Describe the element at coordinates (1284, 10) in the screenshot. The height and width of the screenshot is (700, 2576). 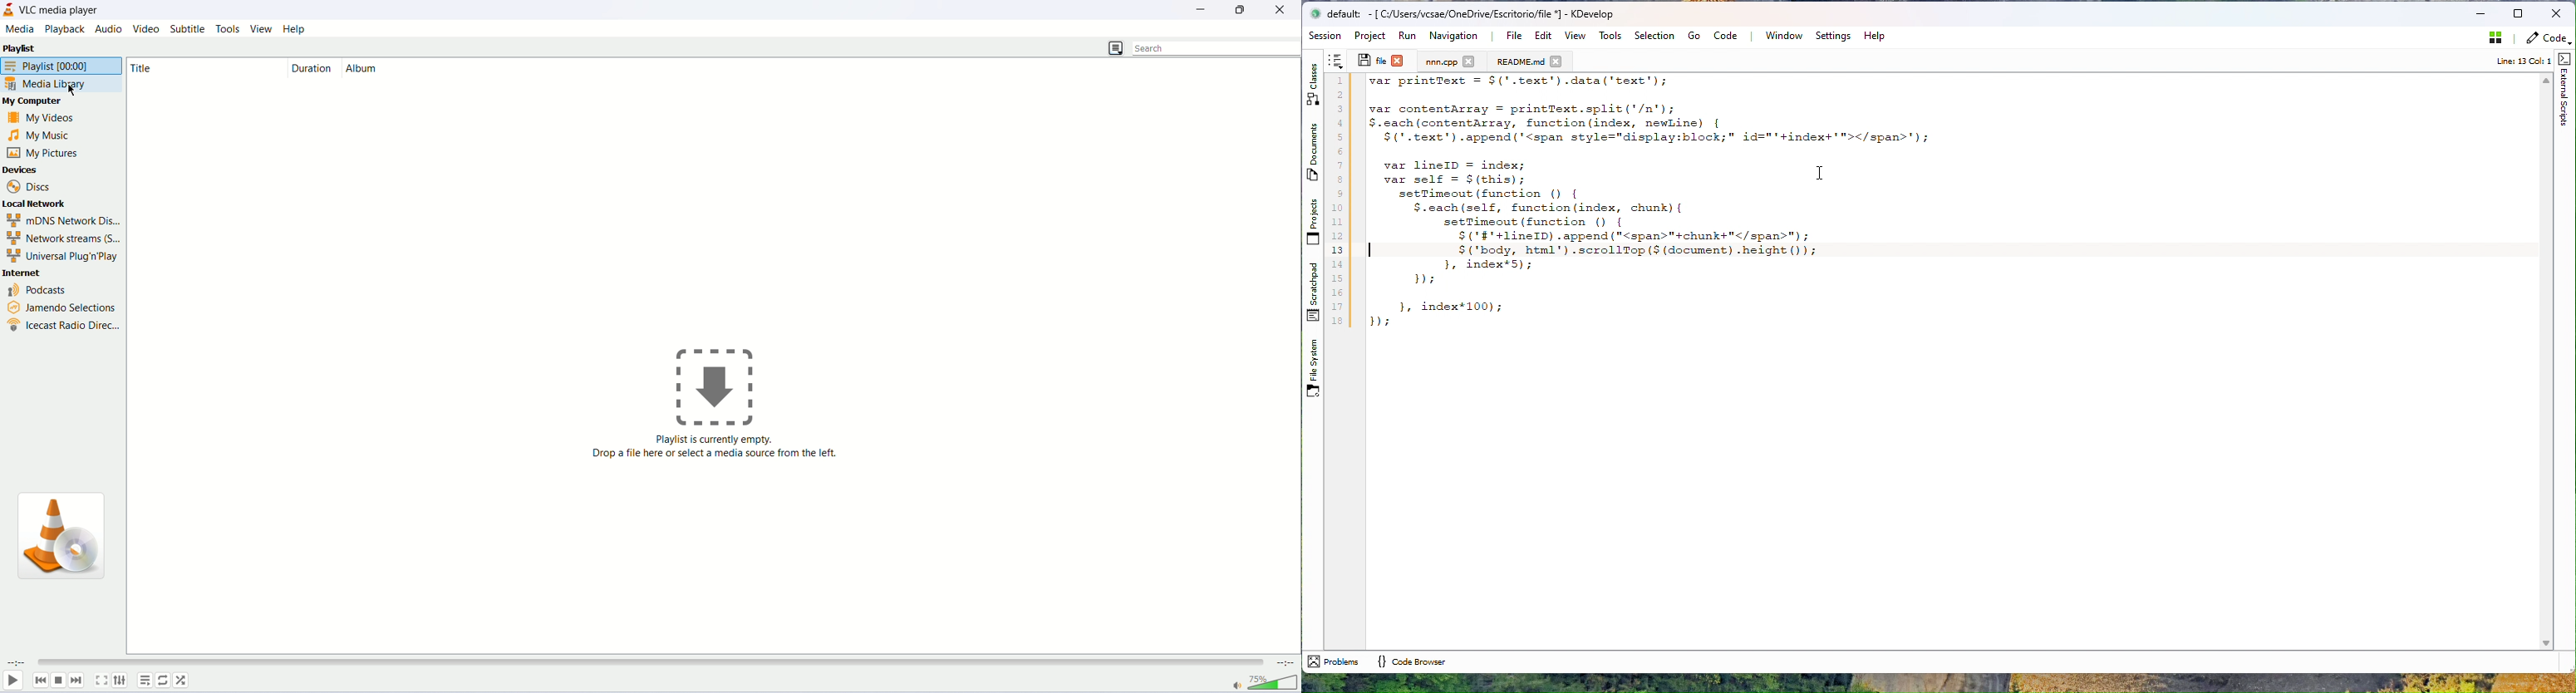
I see `close` at that location.